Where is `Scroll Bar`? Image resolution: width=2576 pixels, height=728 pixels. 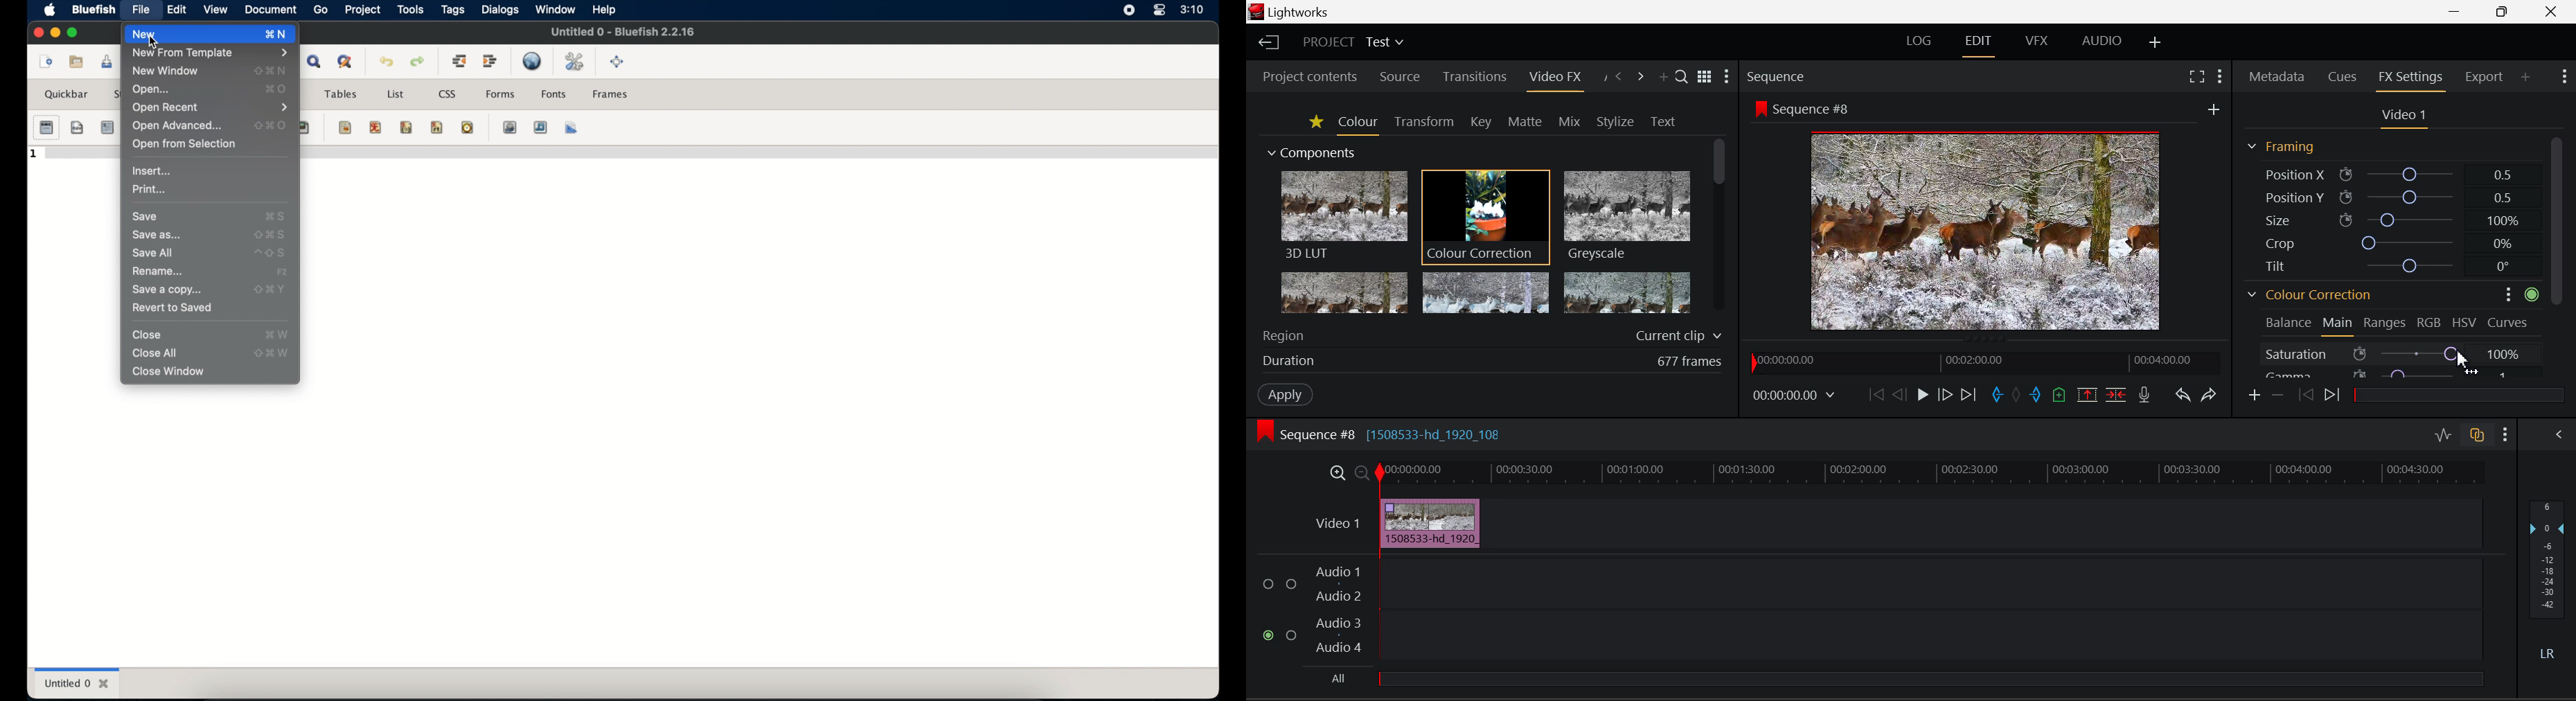
Scroll Bar is located at coordinates (2558, 255).